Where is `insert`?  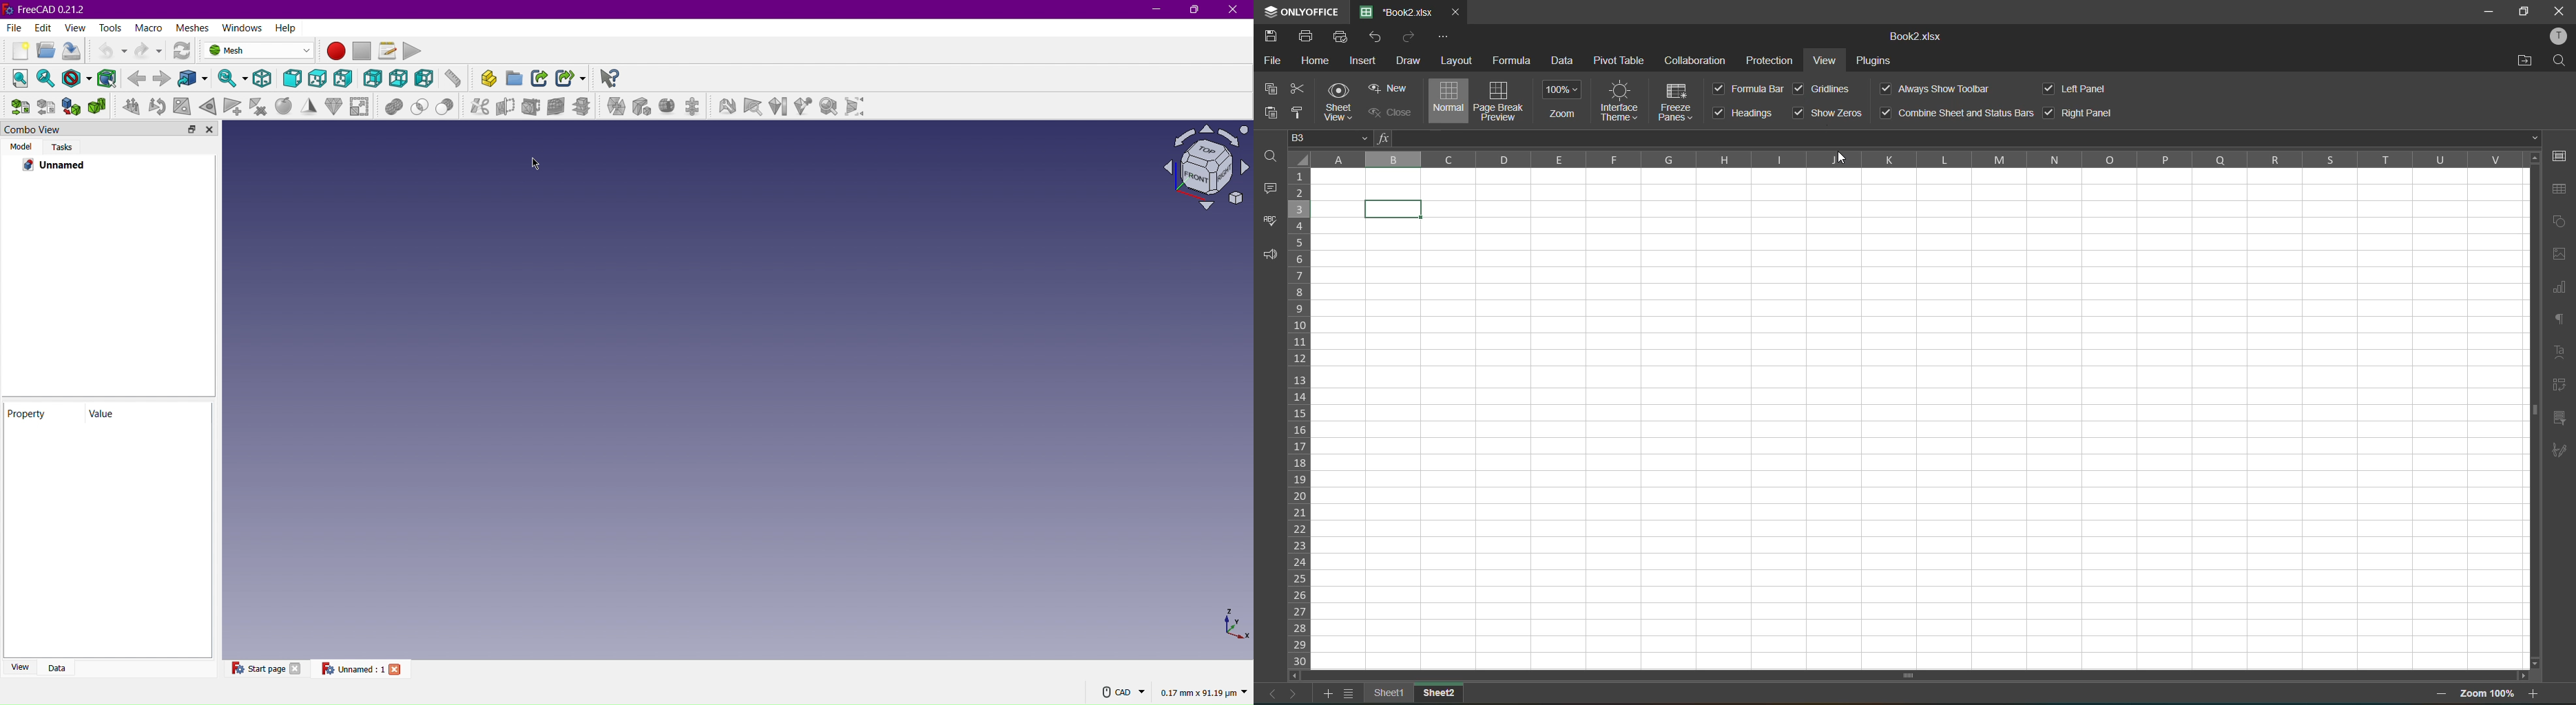 insert is located at coordinates (1364, 62).